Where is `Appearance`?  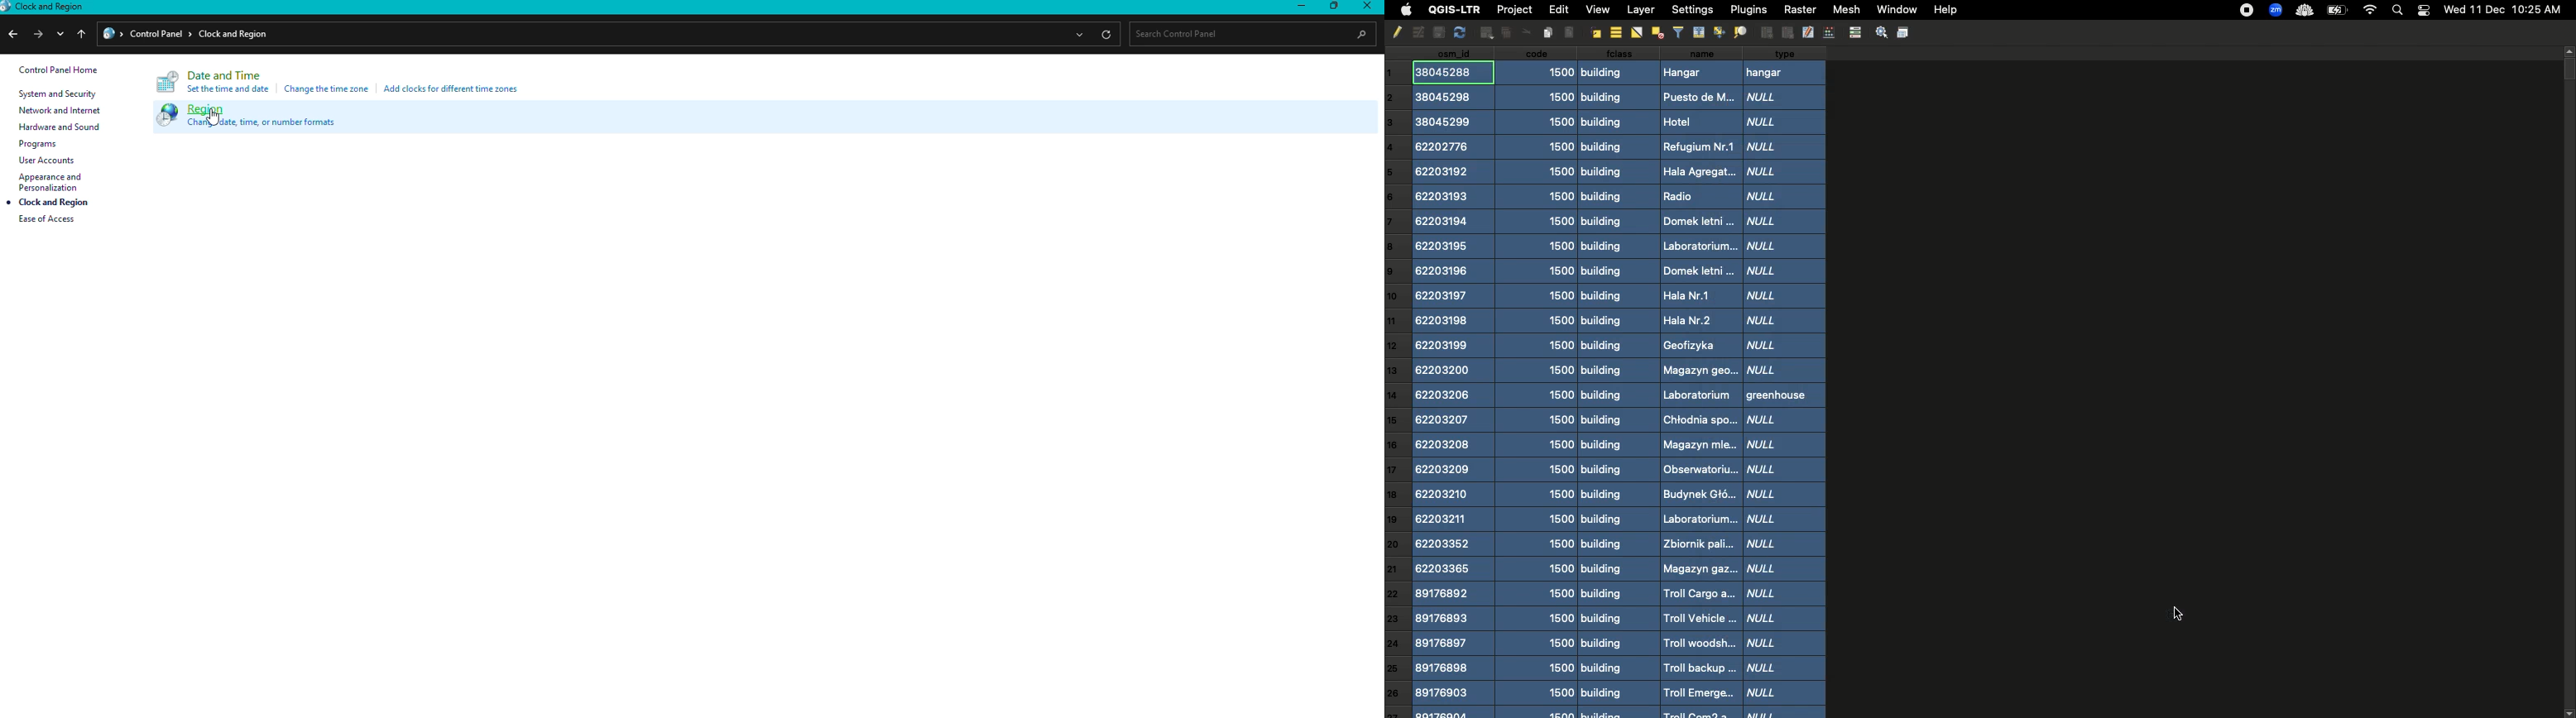 Appearance is located at coordinates (55, 182).